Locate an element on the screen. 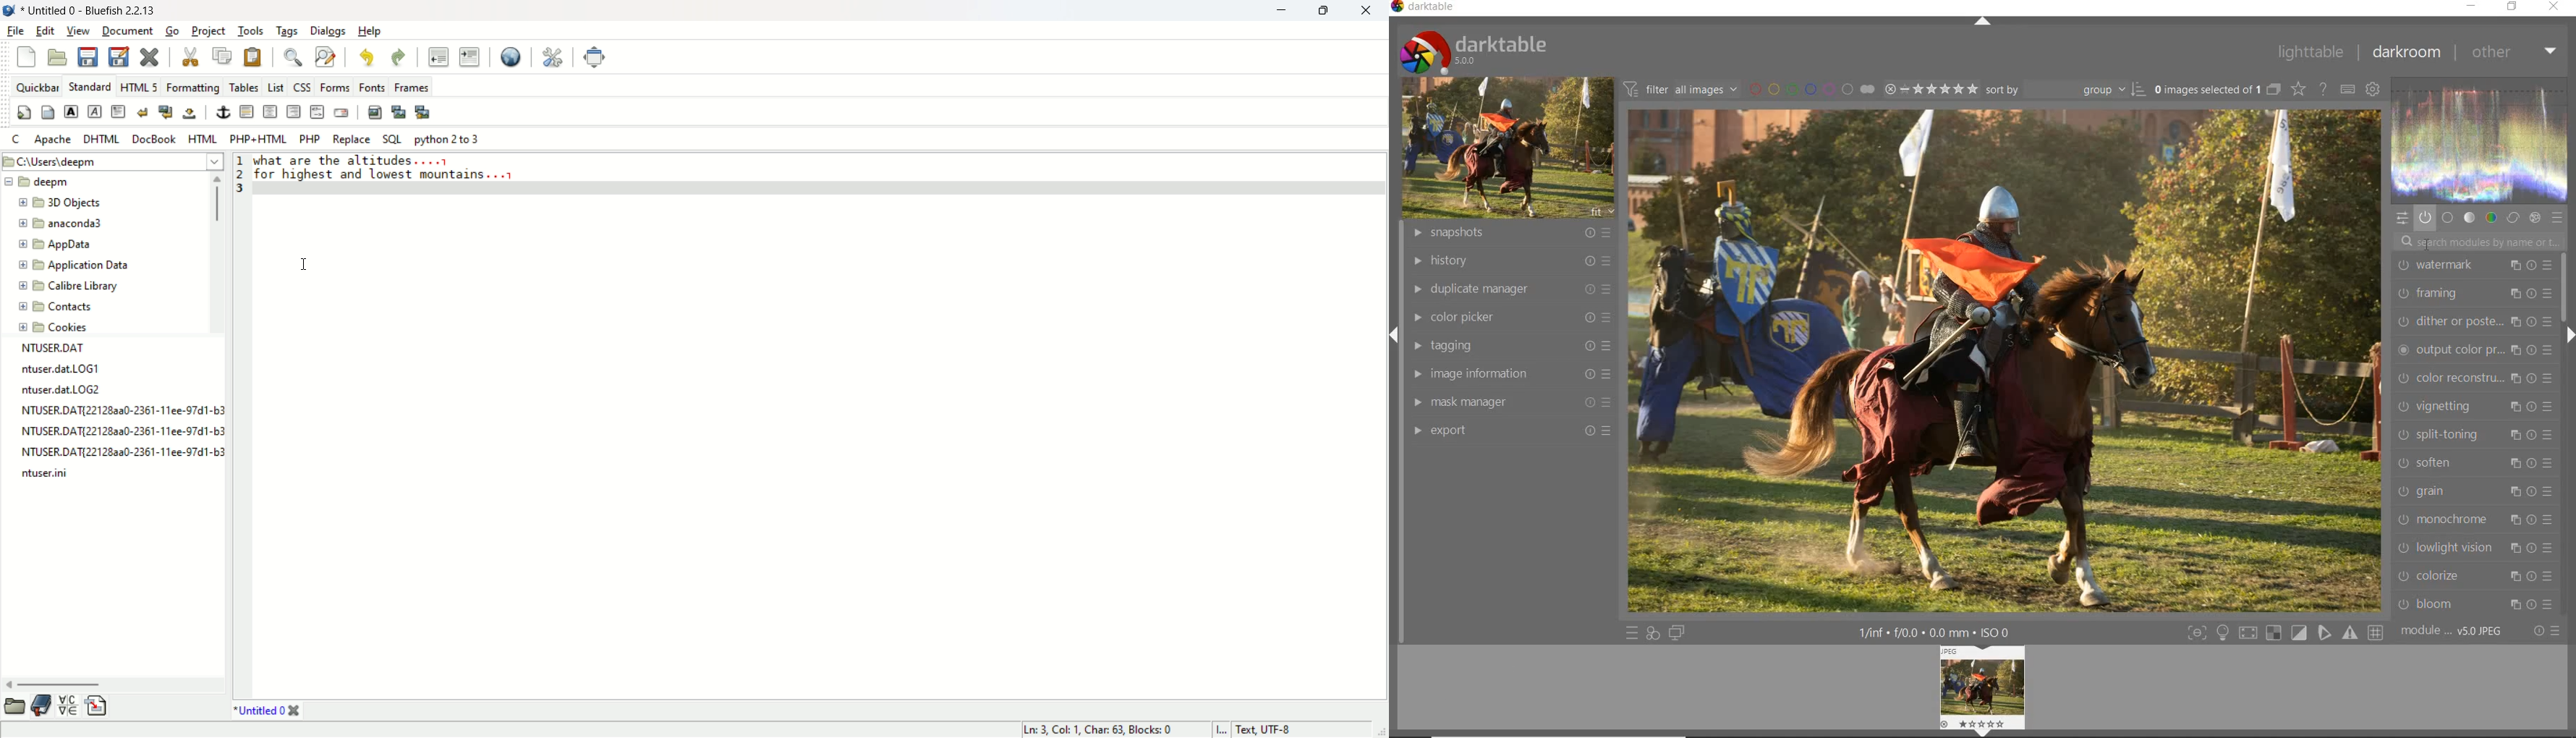 This screenshot has width=2576, height=756. snapshots is located at coordinates (1513, 233).